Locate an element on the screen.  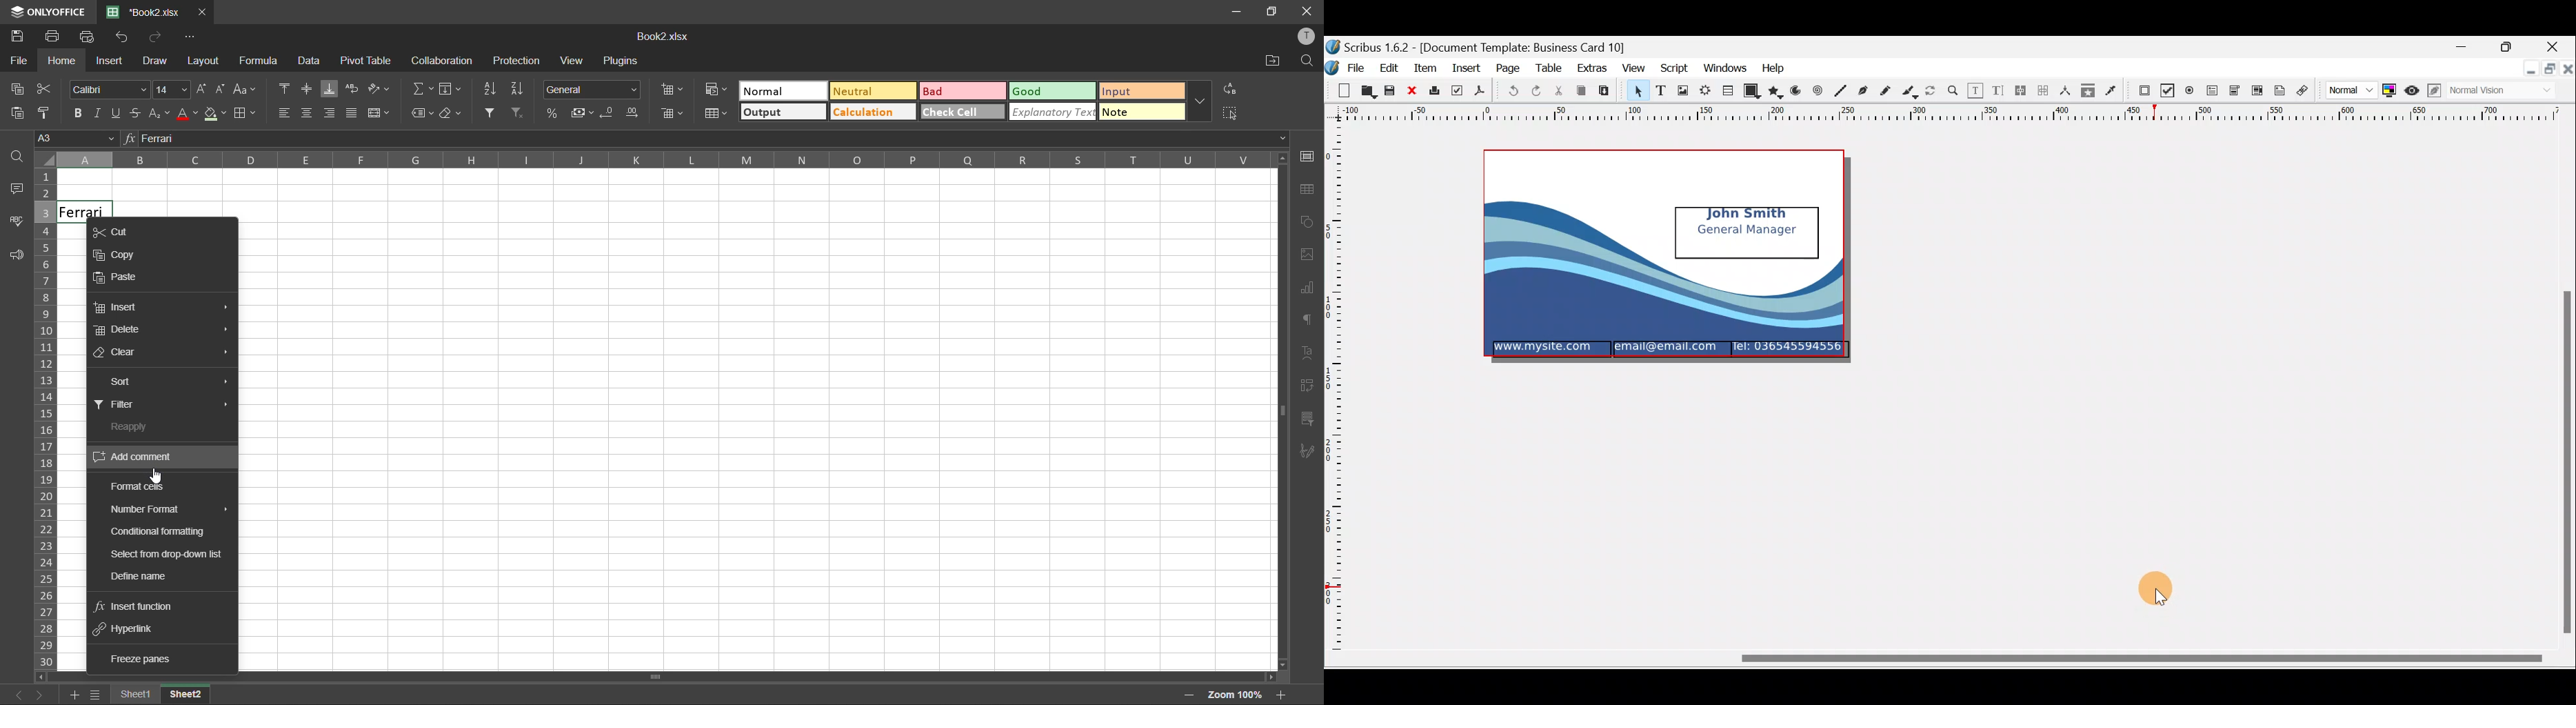
clear is located at coordinates (121, 355).